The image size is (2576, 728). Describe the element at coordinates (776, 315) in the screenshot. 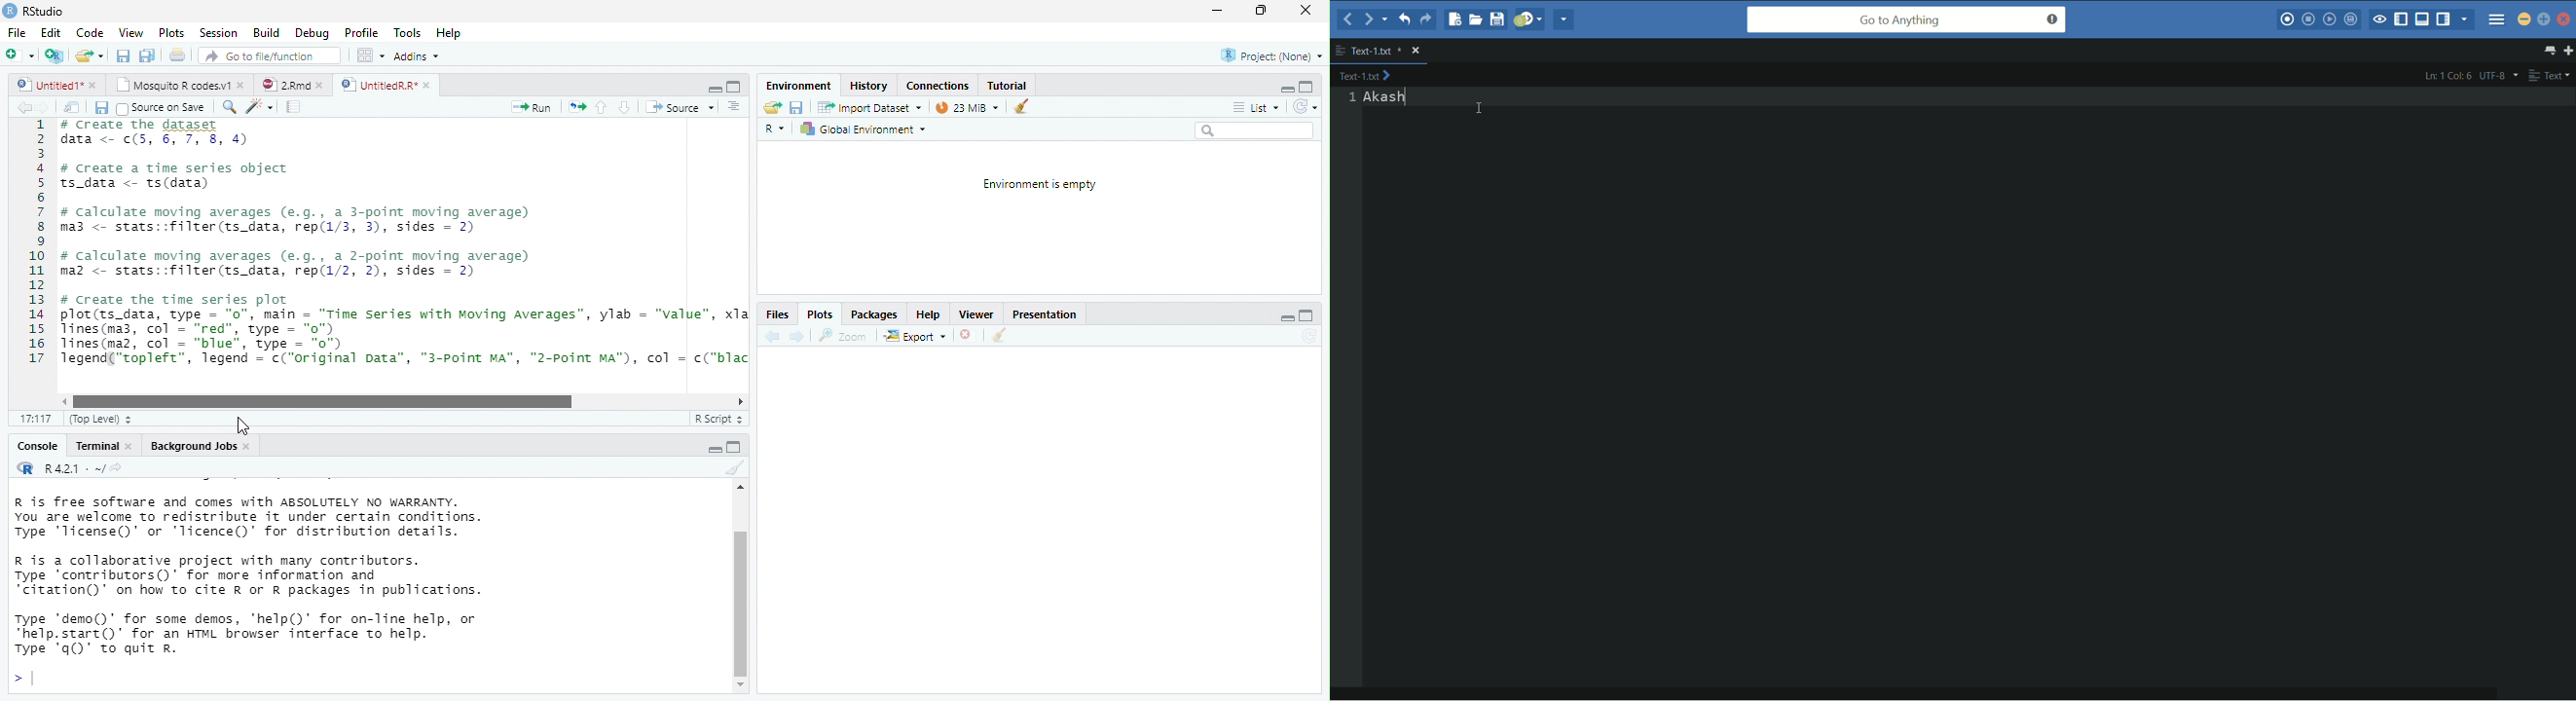

I see `Files` at that location.